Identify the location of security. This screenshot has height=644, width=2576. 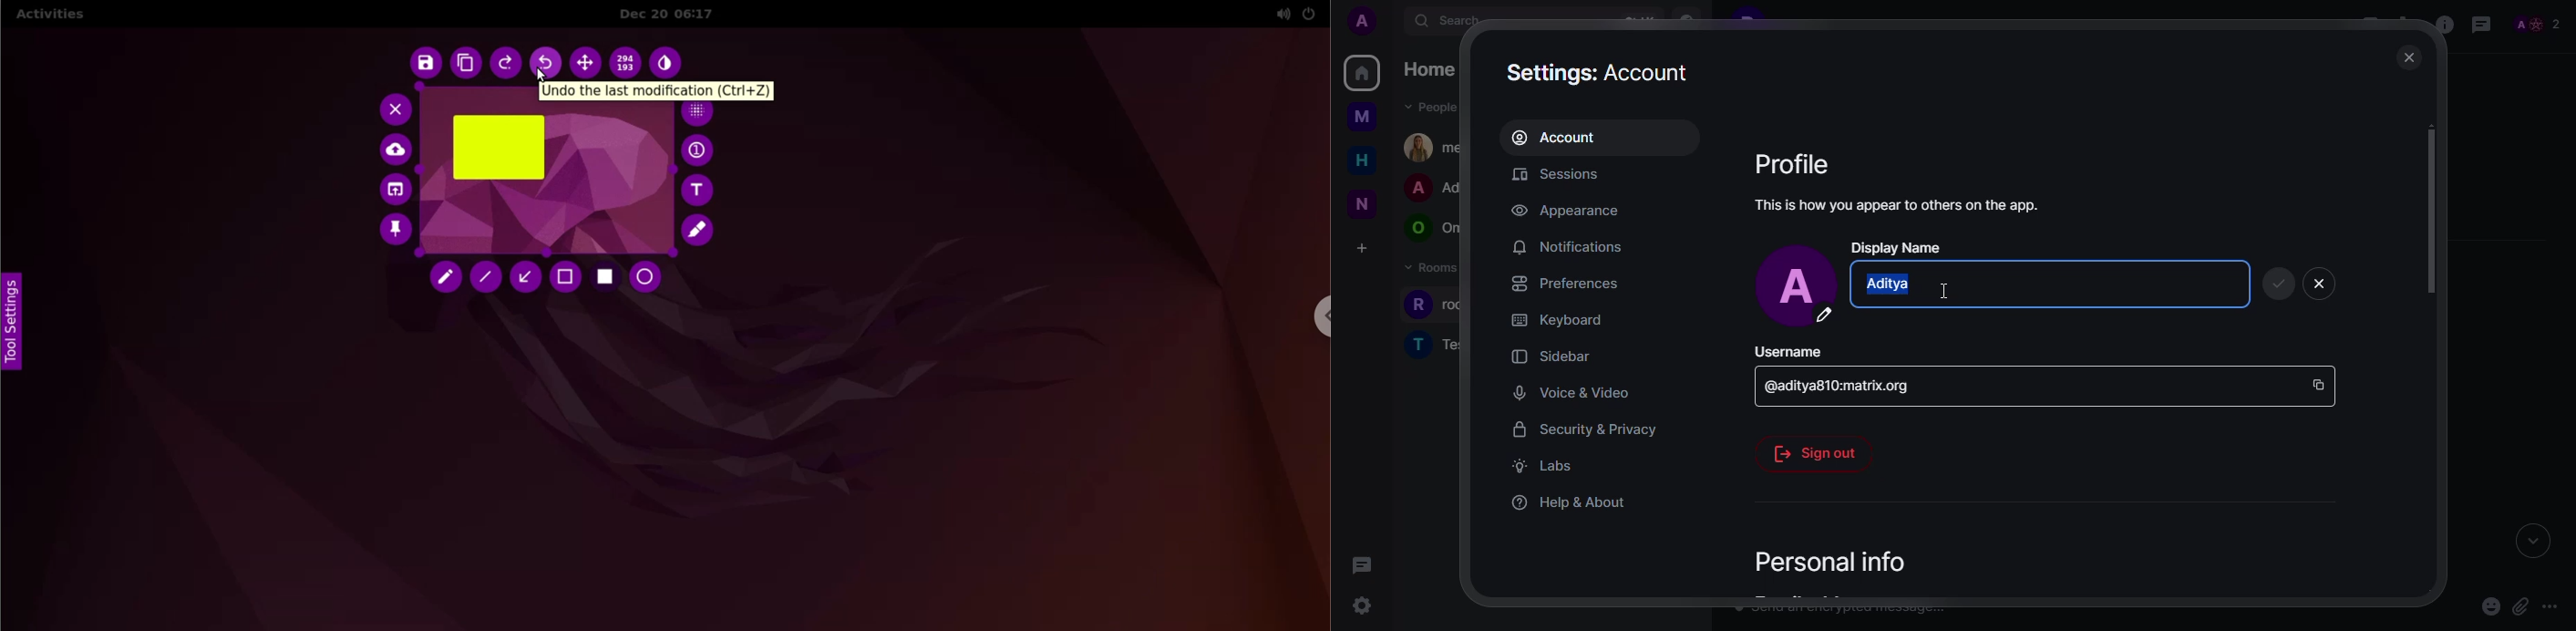
(1588, 428).